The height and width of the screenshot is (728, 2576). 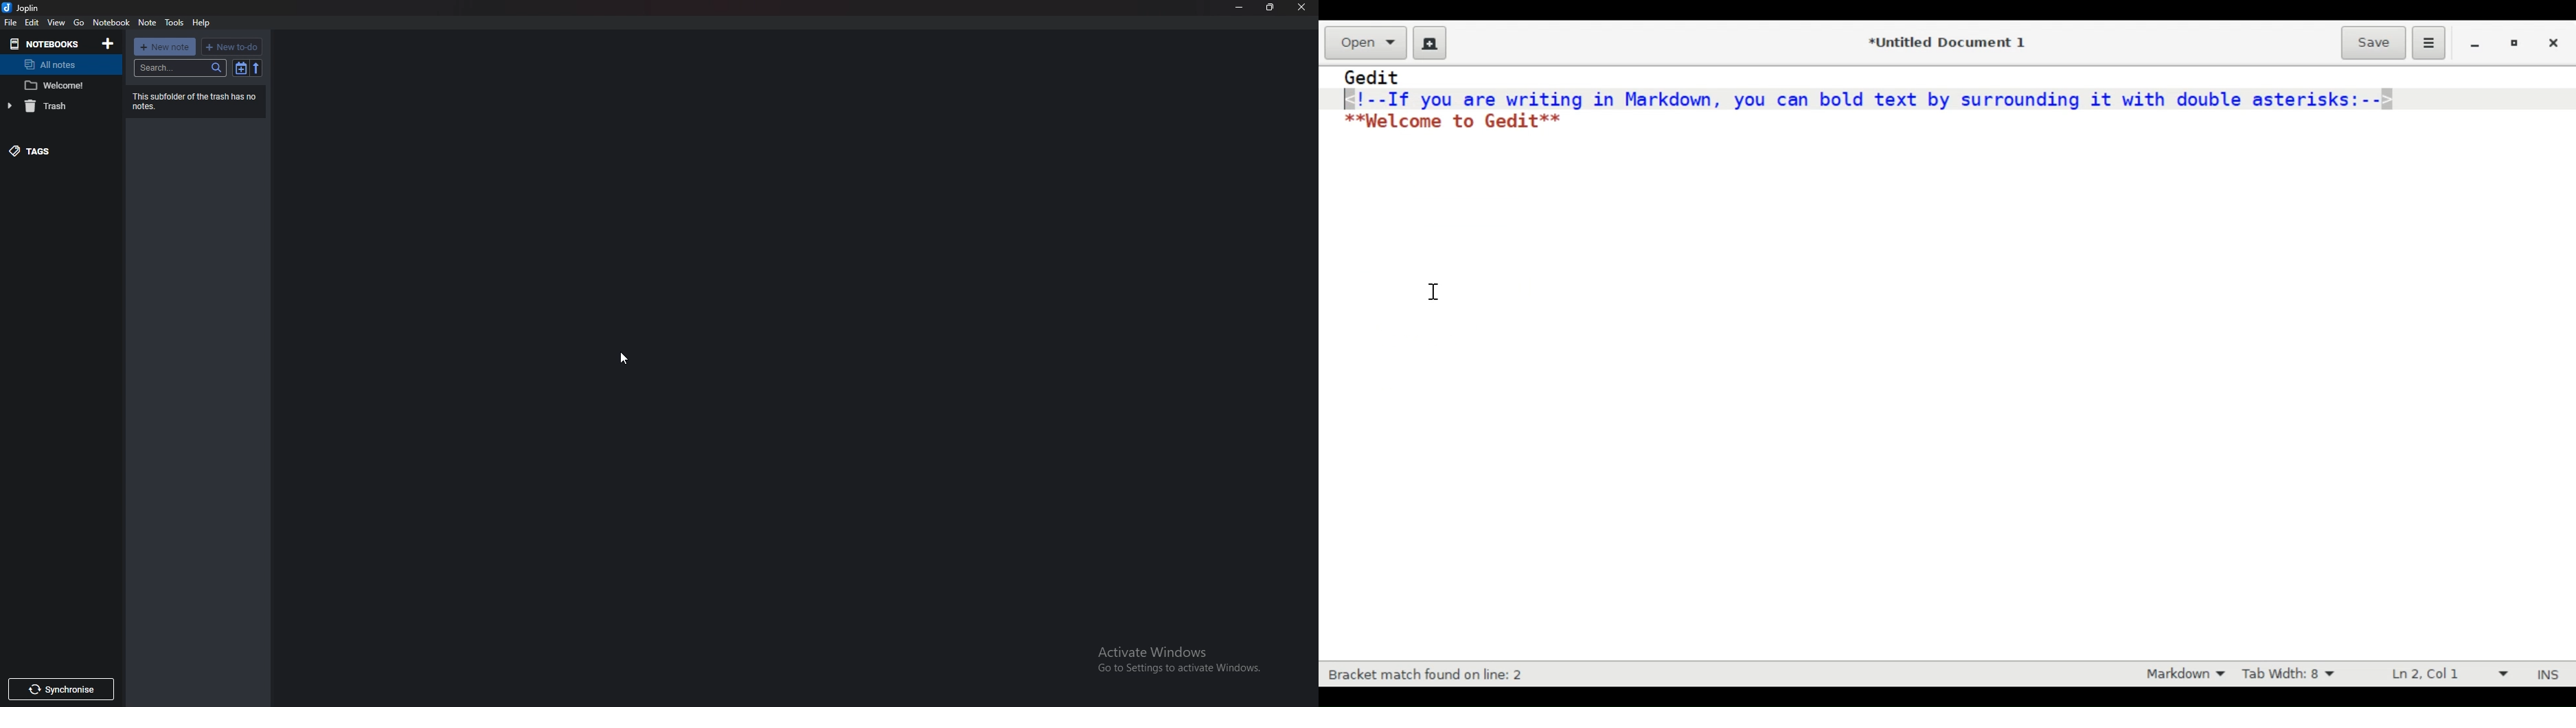 I want to click on help, so click(x=203, y=23).